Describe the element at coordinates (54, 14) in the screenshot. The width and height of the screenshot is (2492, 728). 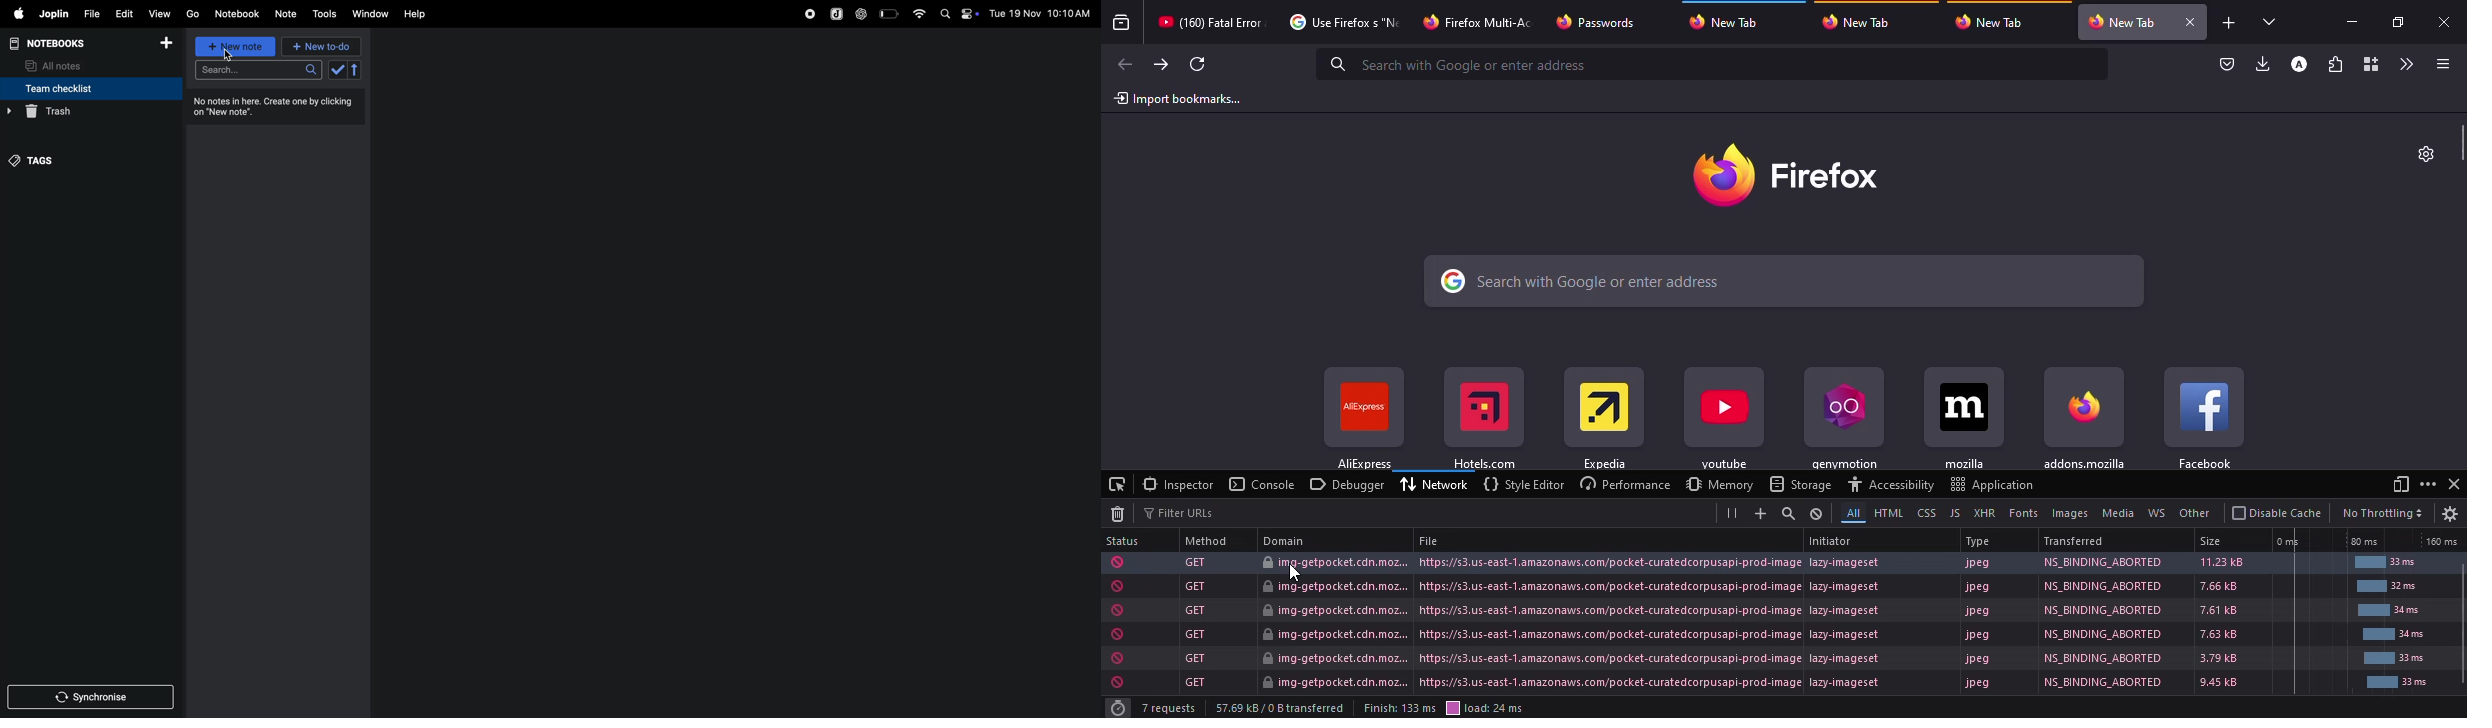
I see `joplin` at that location.